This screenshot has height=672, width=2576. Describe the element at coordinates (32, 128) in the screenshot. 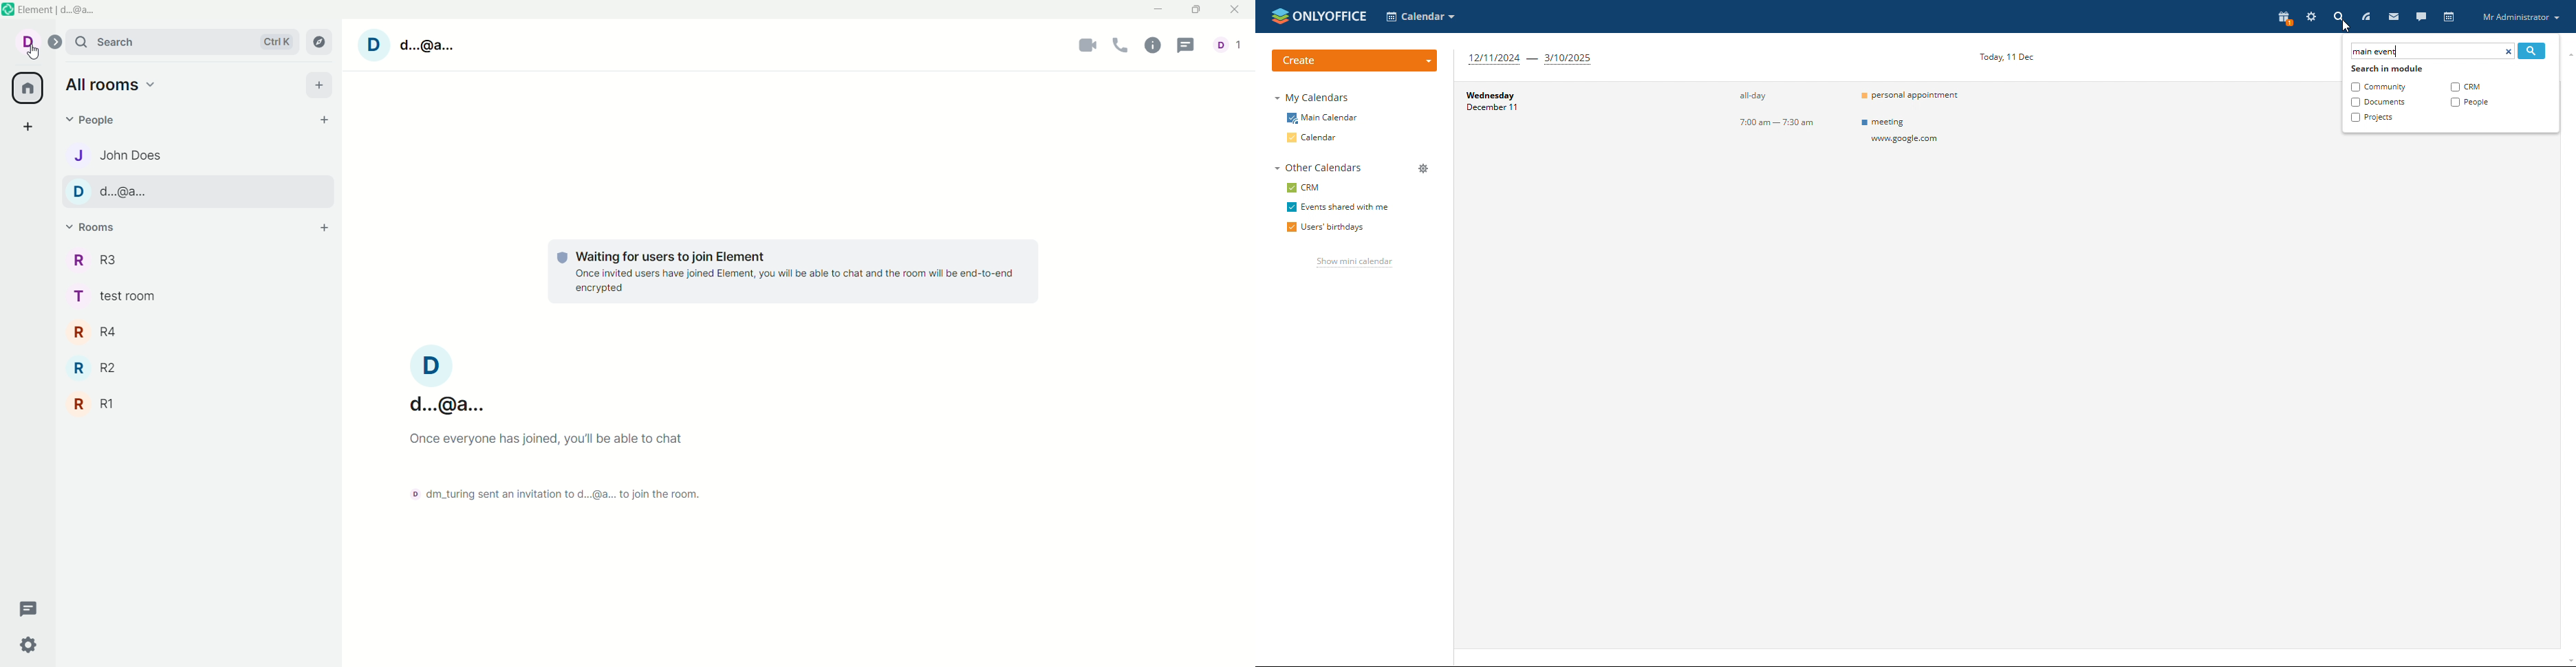

I see `create a space` at that location.